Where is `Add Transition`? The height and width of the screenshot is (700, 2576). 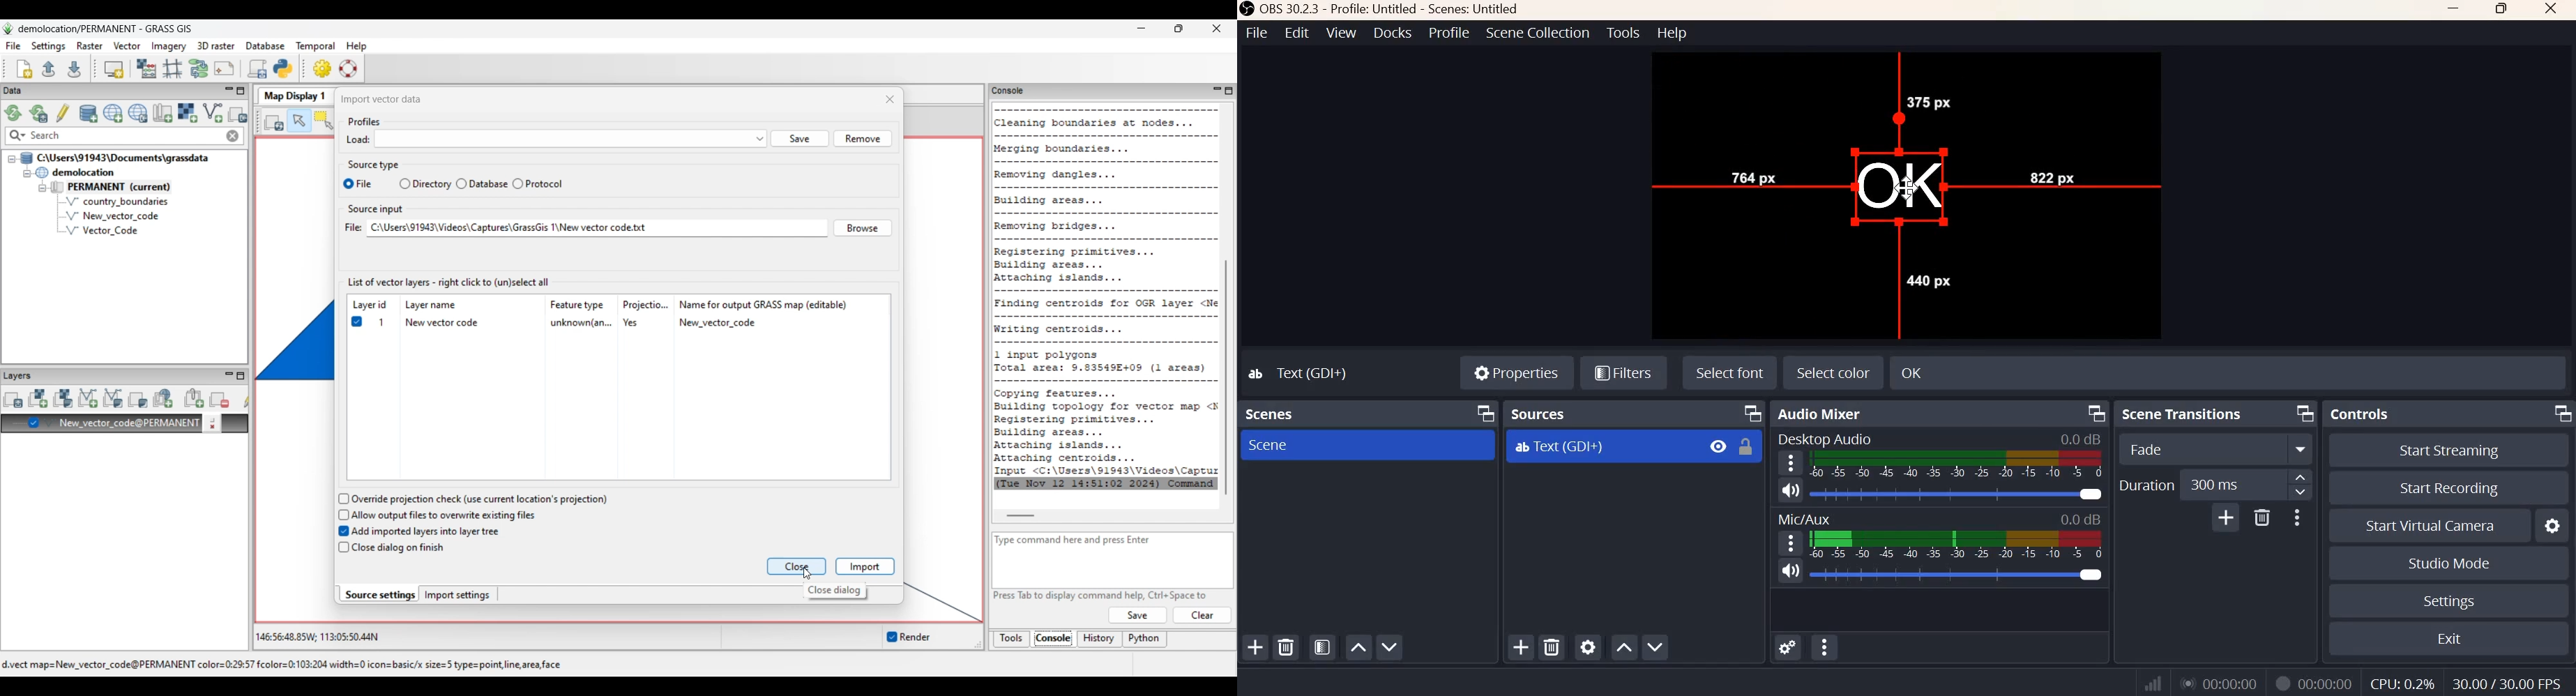 Add Transition is located at coordinates (2227, 517).